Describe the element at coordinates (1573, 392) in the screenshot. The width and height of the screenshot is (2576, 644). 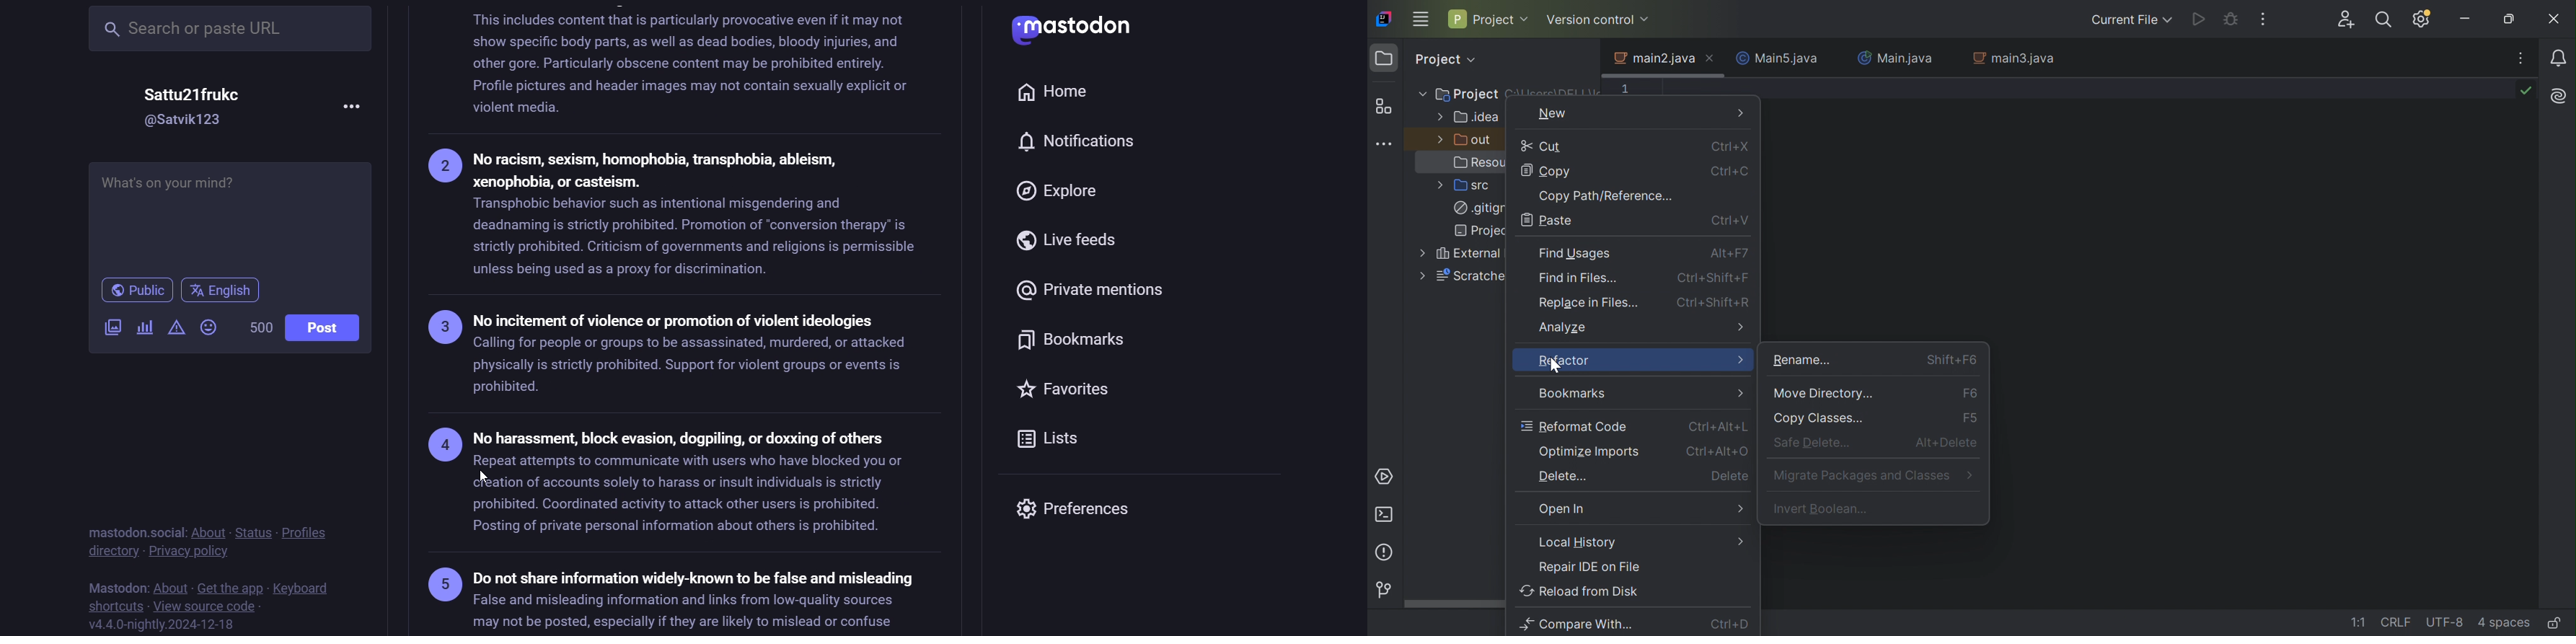
I see `Bookmarks` at that location.